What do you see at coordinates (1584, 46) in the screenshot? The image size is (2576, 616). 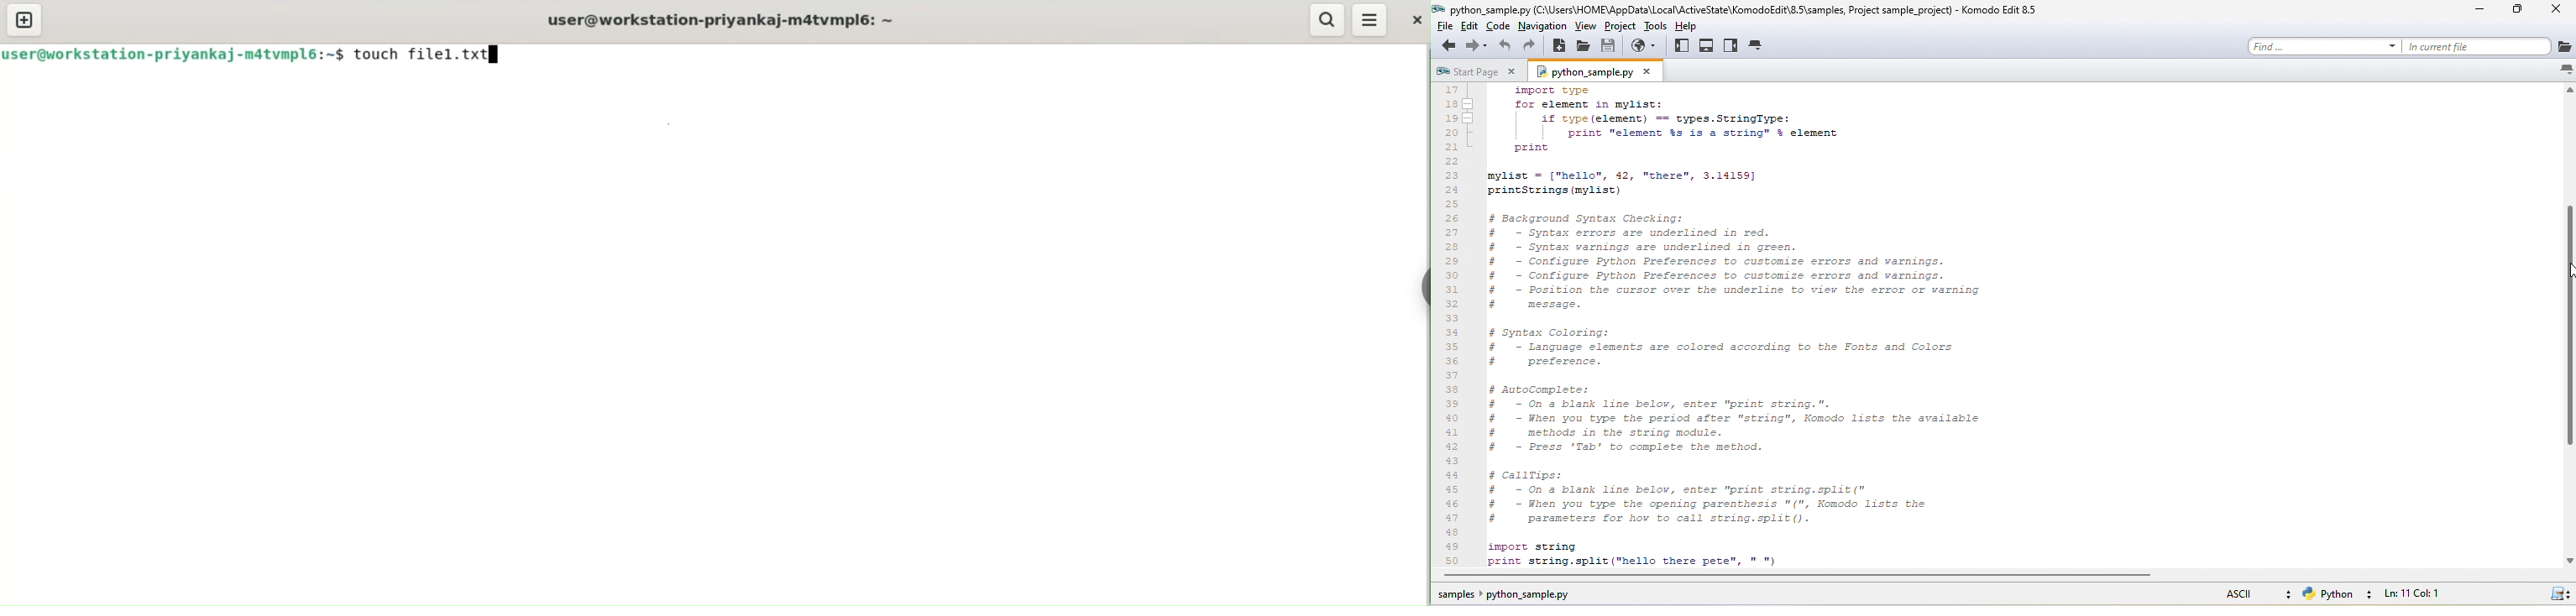 I see `open` at bounding box center [1584, 46].